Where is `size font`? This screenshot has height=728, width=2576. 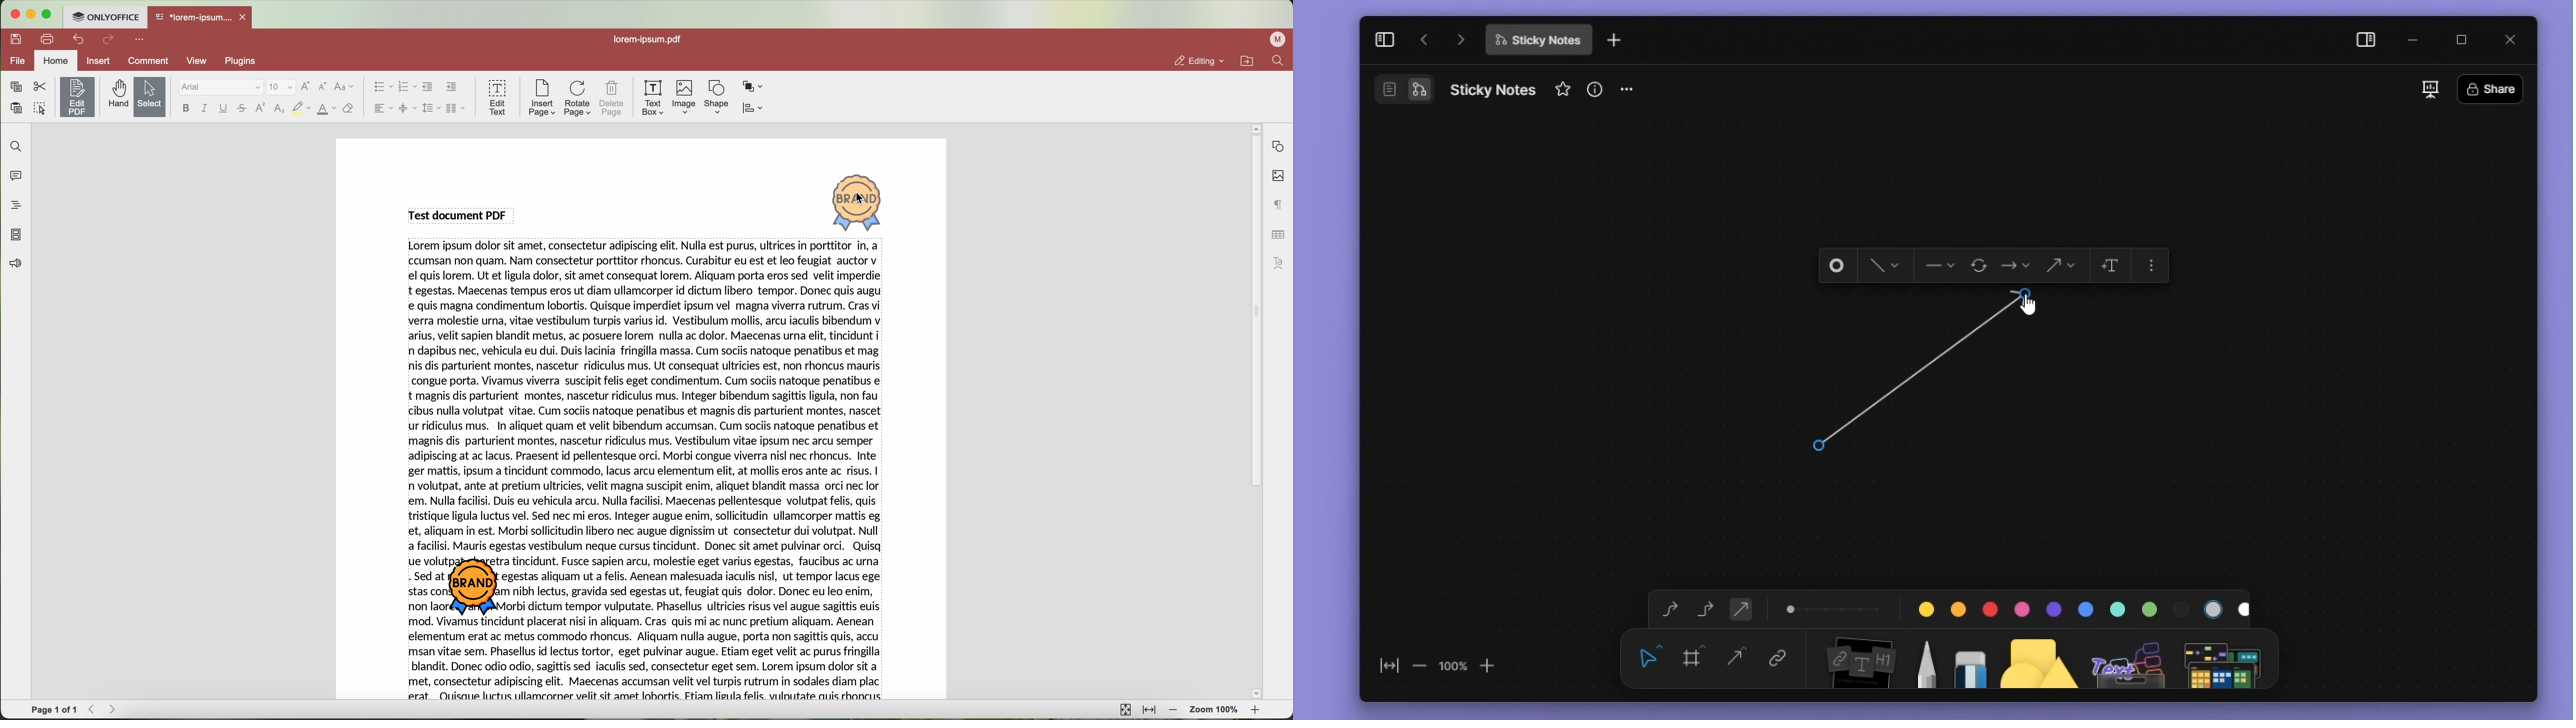 size font is located at coordinates (281, 87).